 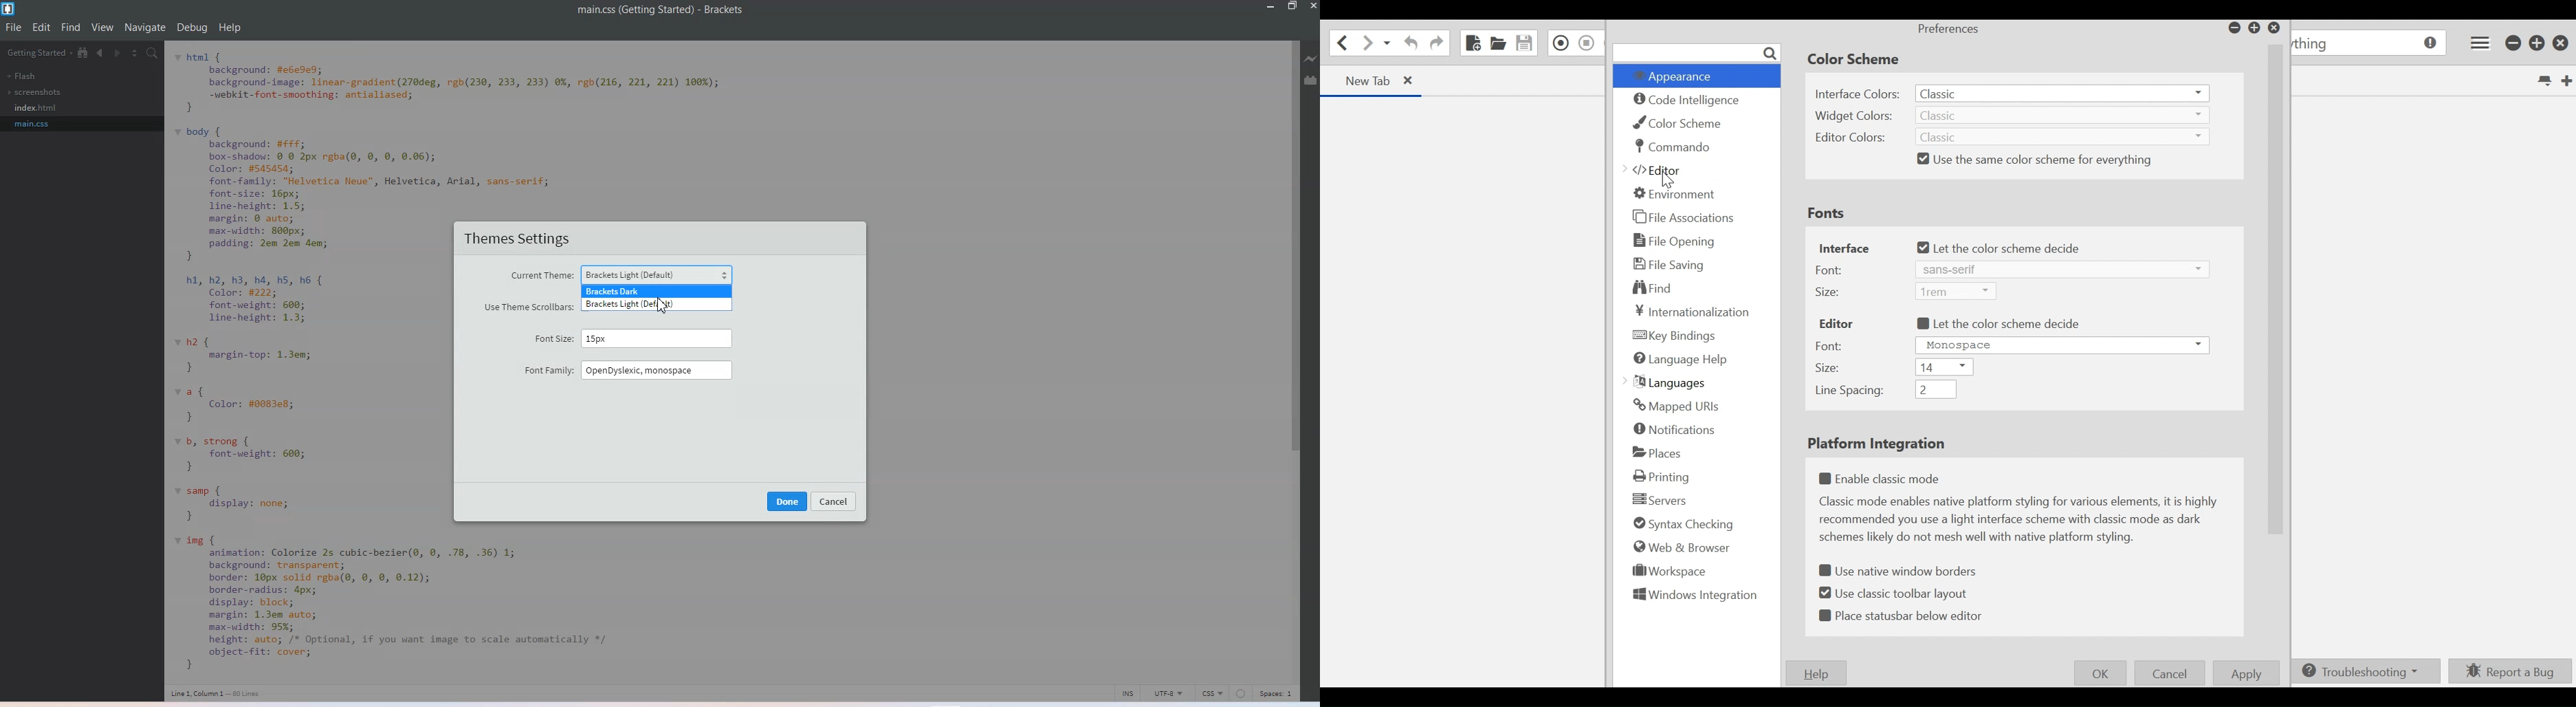 I want to click on Restore, so click(x=2254, y=27).